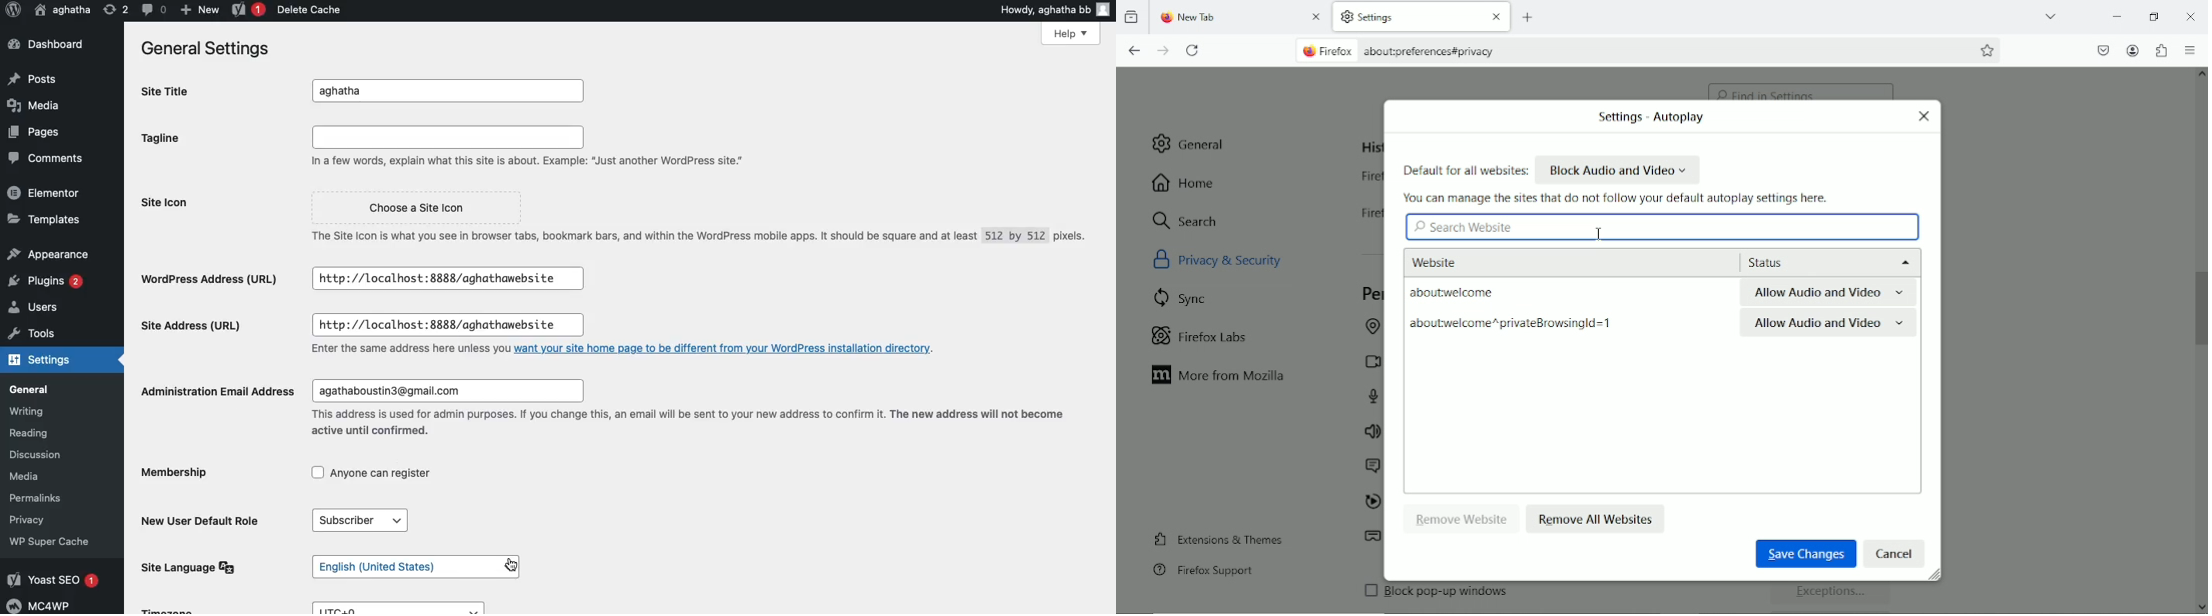 The width and height of the screenshot is (2212, 616). Describe the element at coordinates (1439, 51) in the screenshot. I see `about:oreferences#privacy` at that location.